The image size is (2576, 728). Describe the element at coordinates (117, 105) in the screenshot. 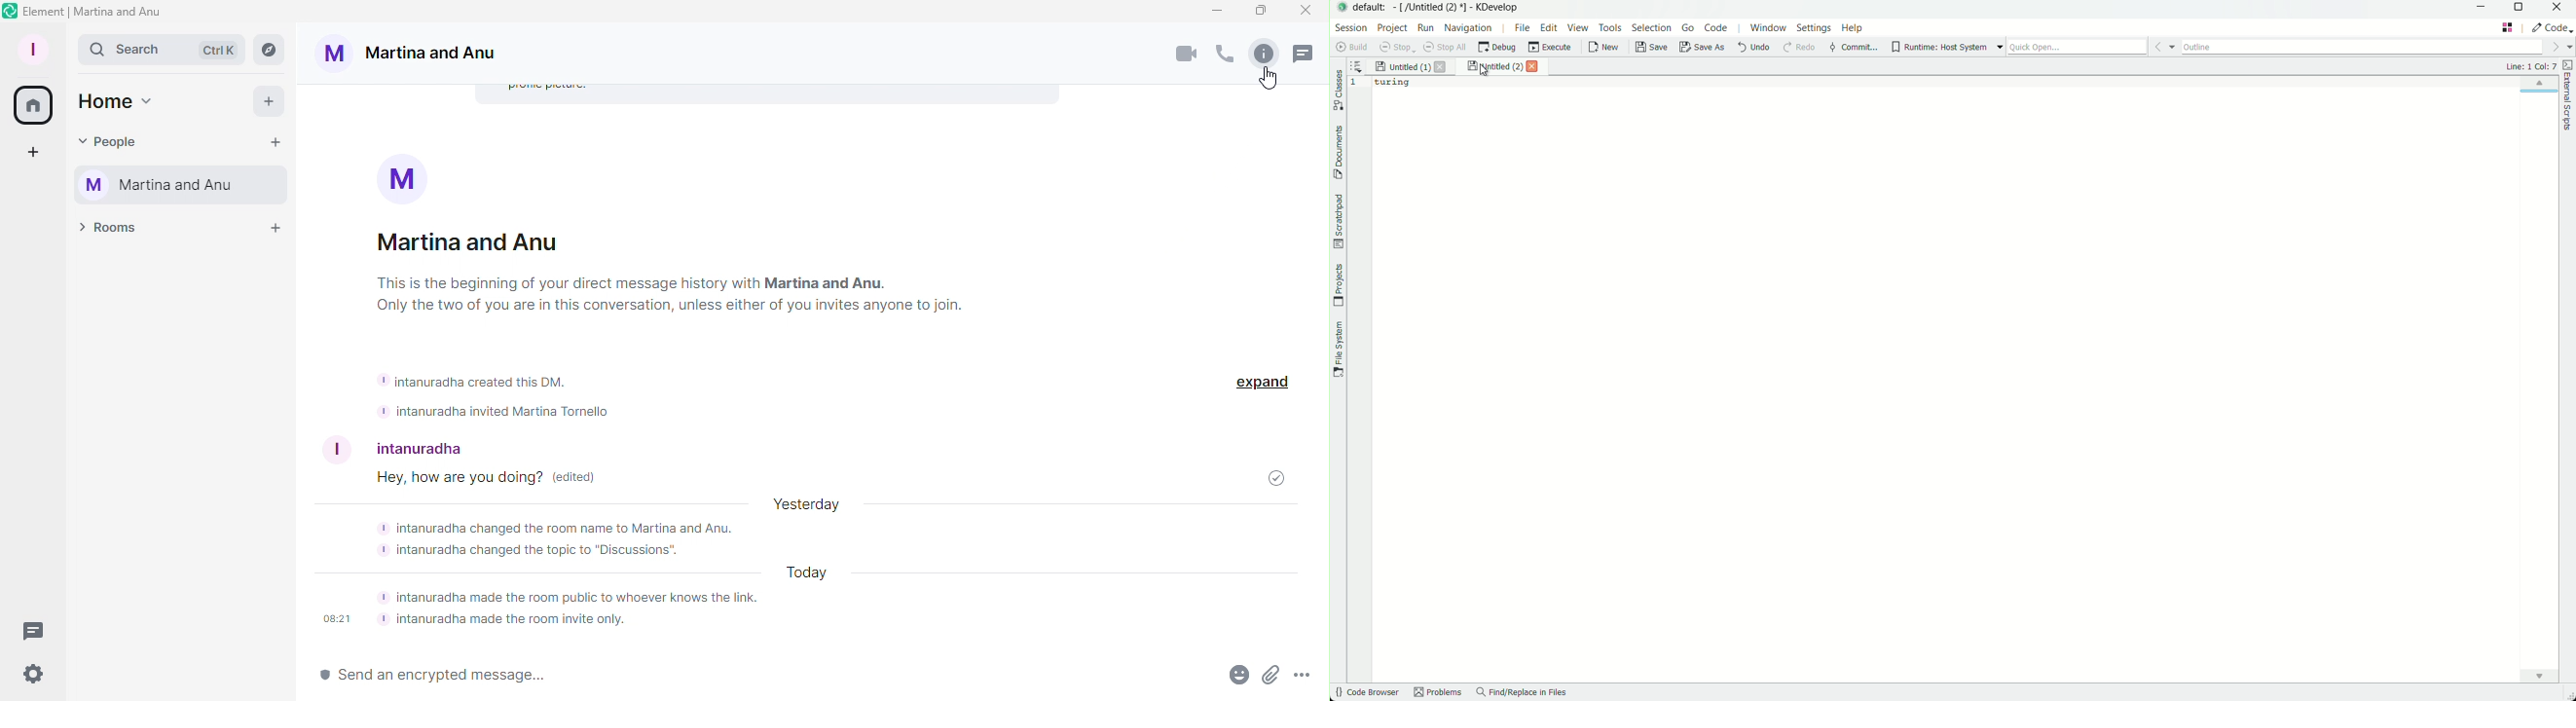

I see `Home` at that location.